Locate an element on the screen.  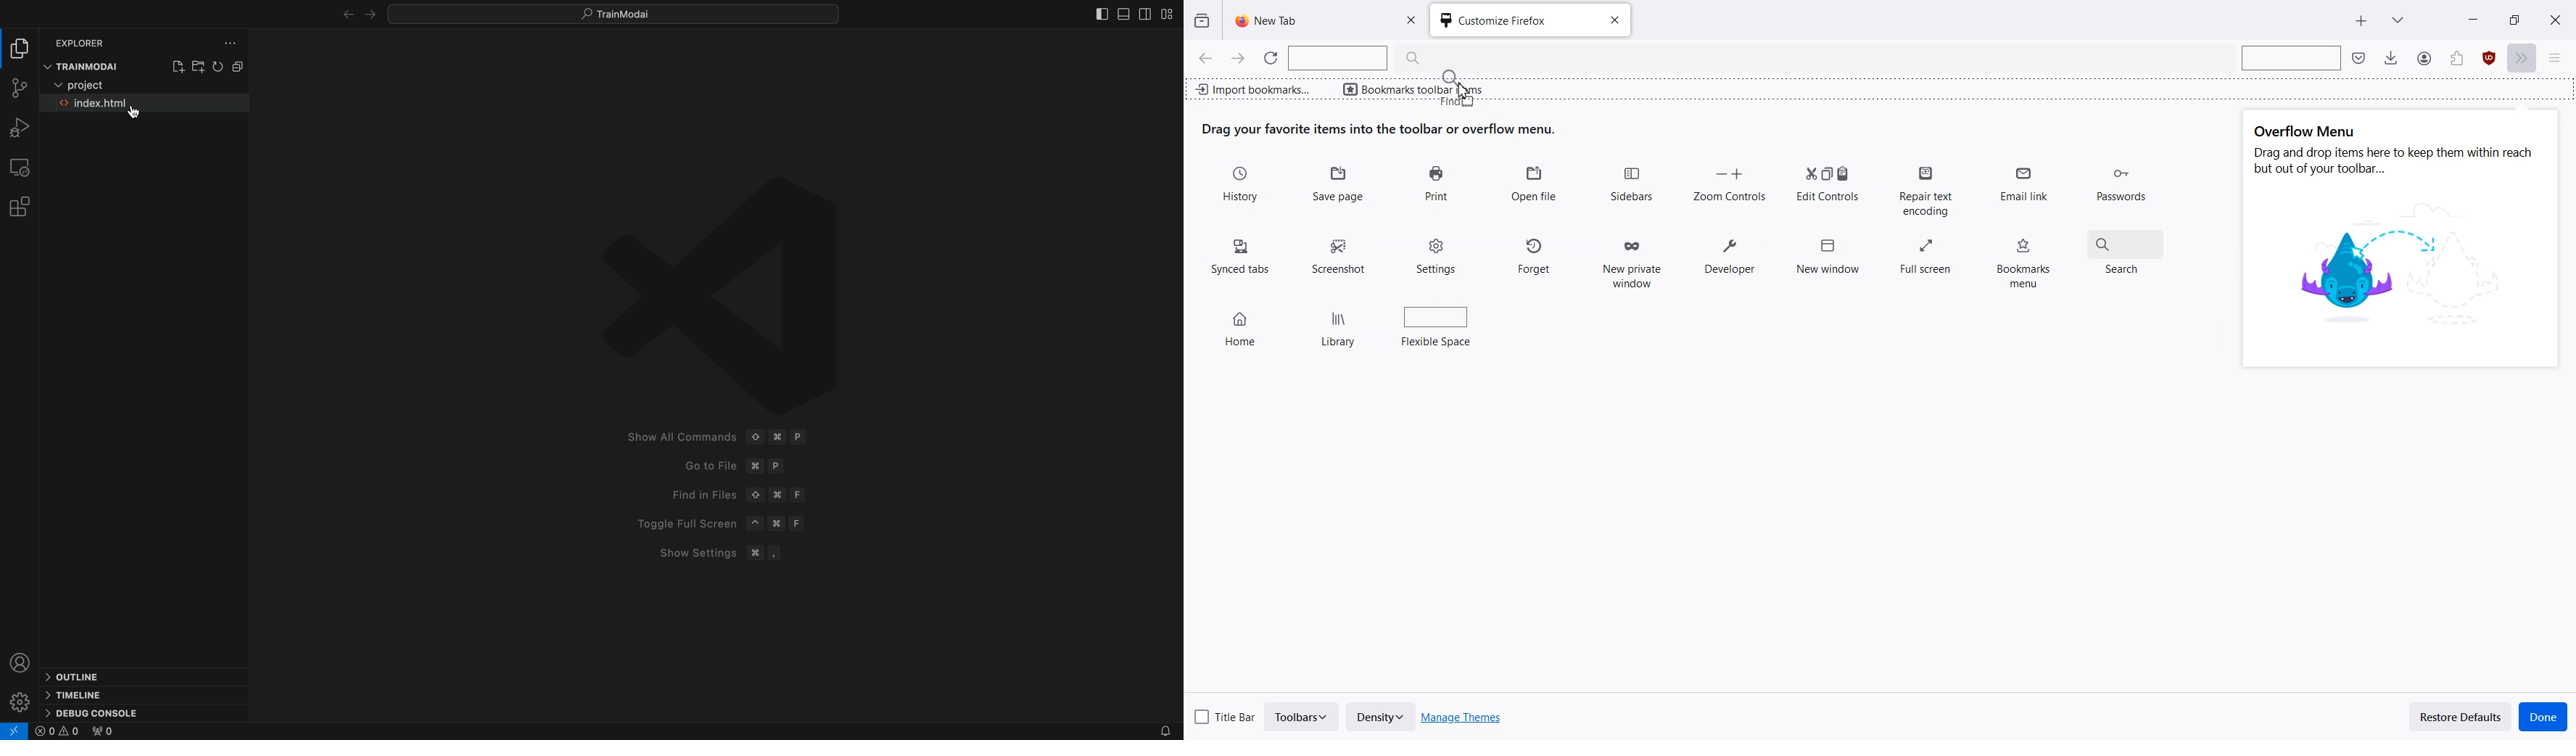
file explore is located at coordinates (21, 50).